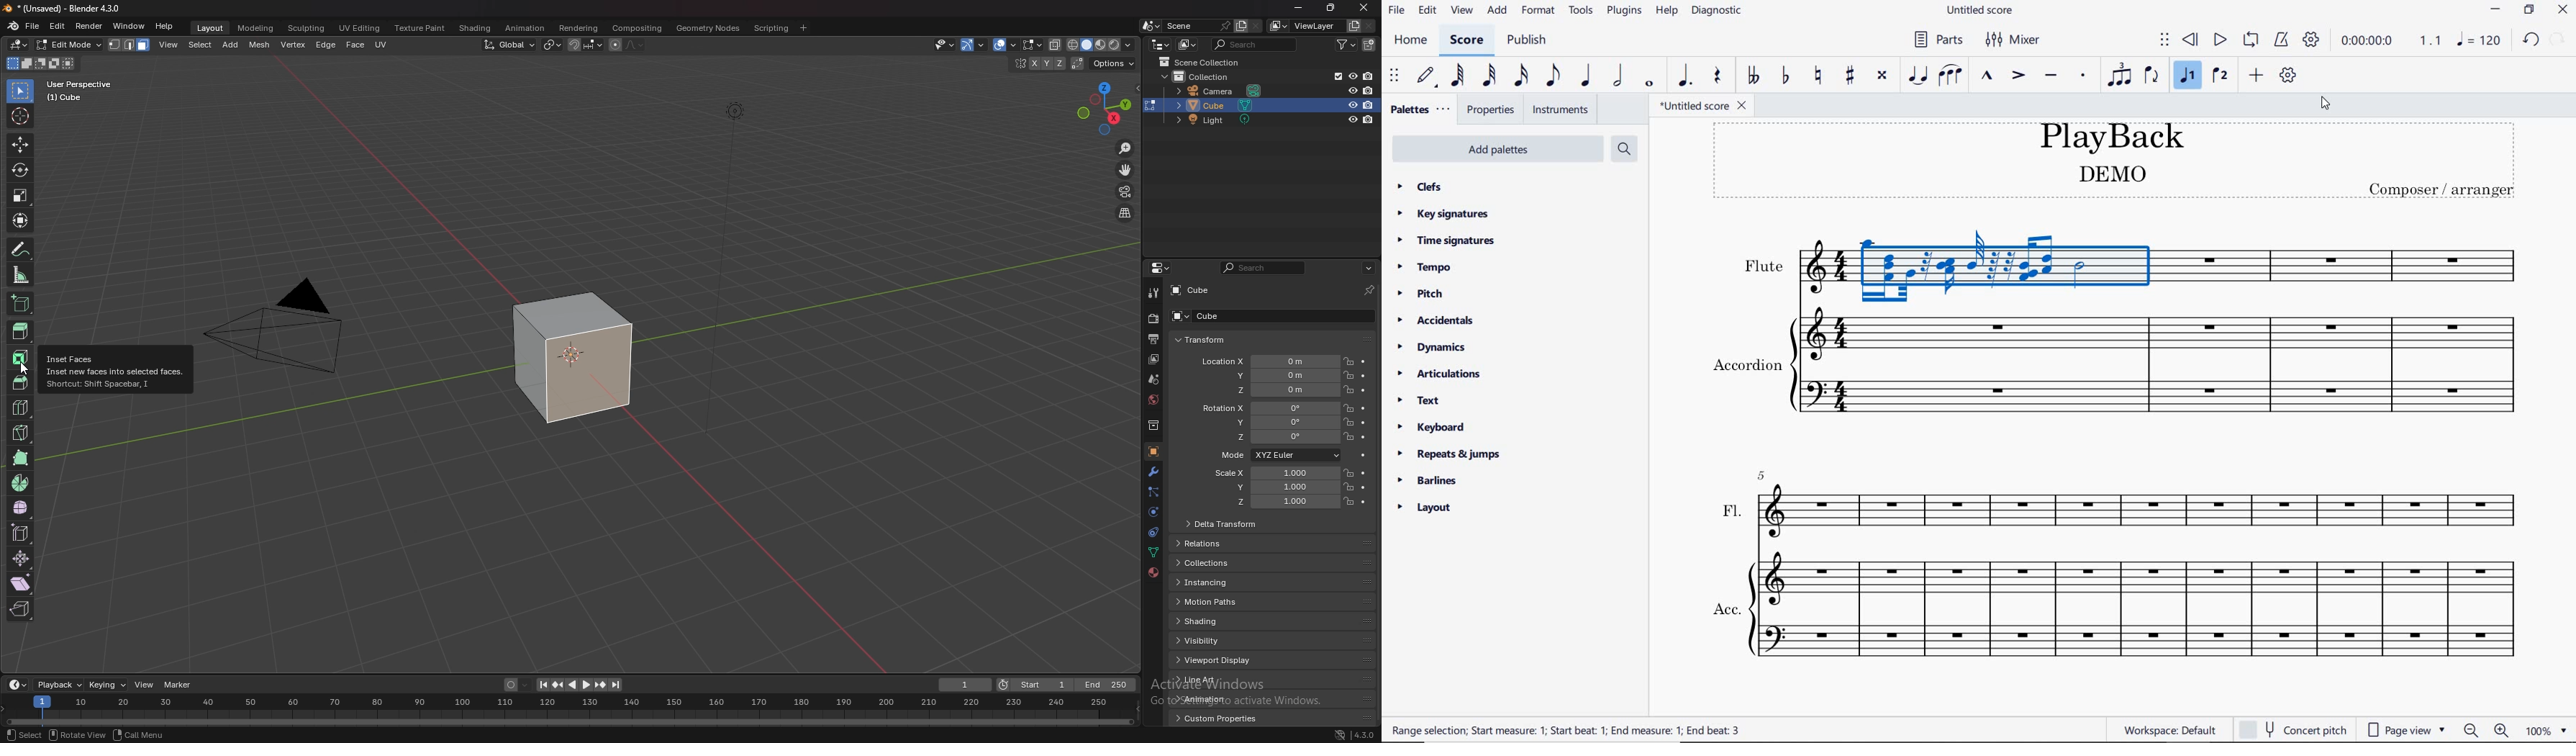 Image resolution: width=2576 pixels, height=756 pixels. What do you see at coordinates (1449, 454) in the screenshot?
I see `repeats & jumps` at bounding box center [1449, 454].